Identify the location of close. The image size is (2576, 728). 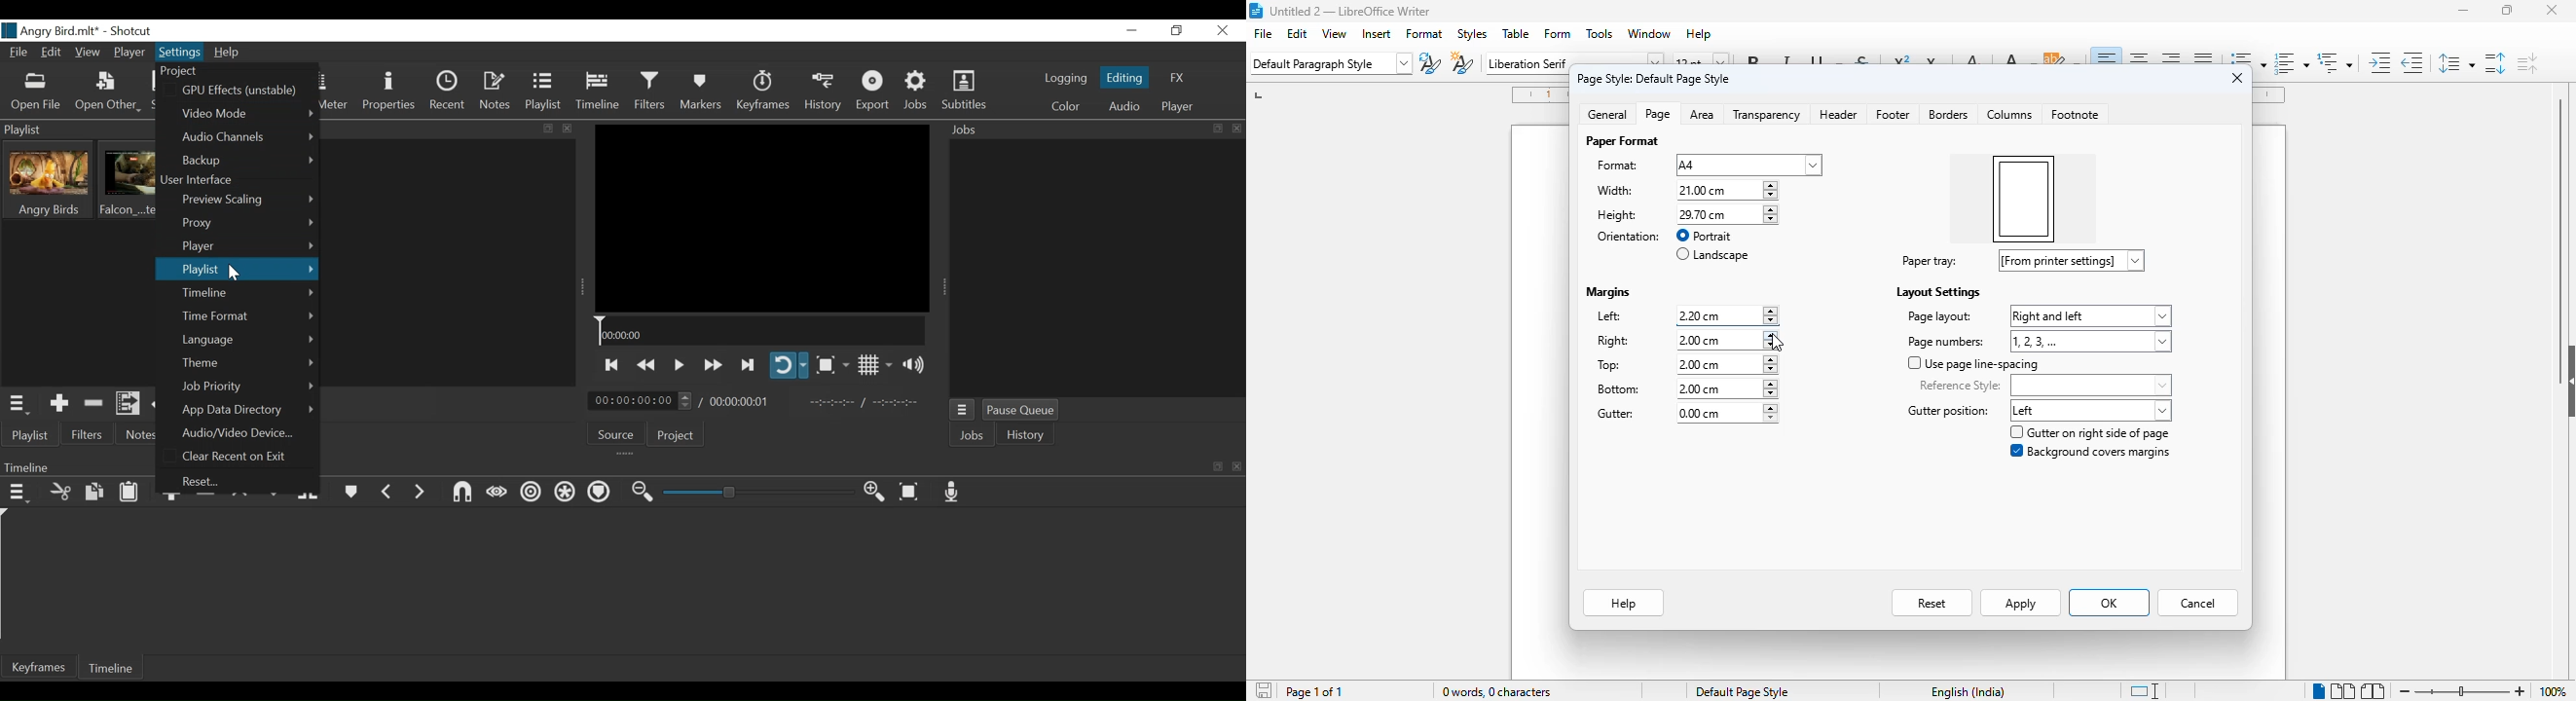
(1238, 470).